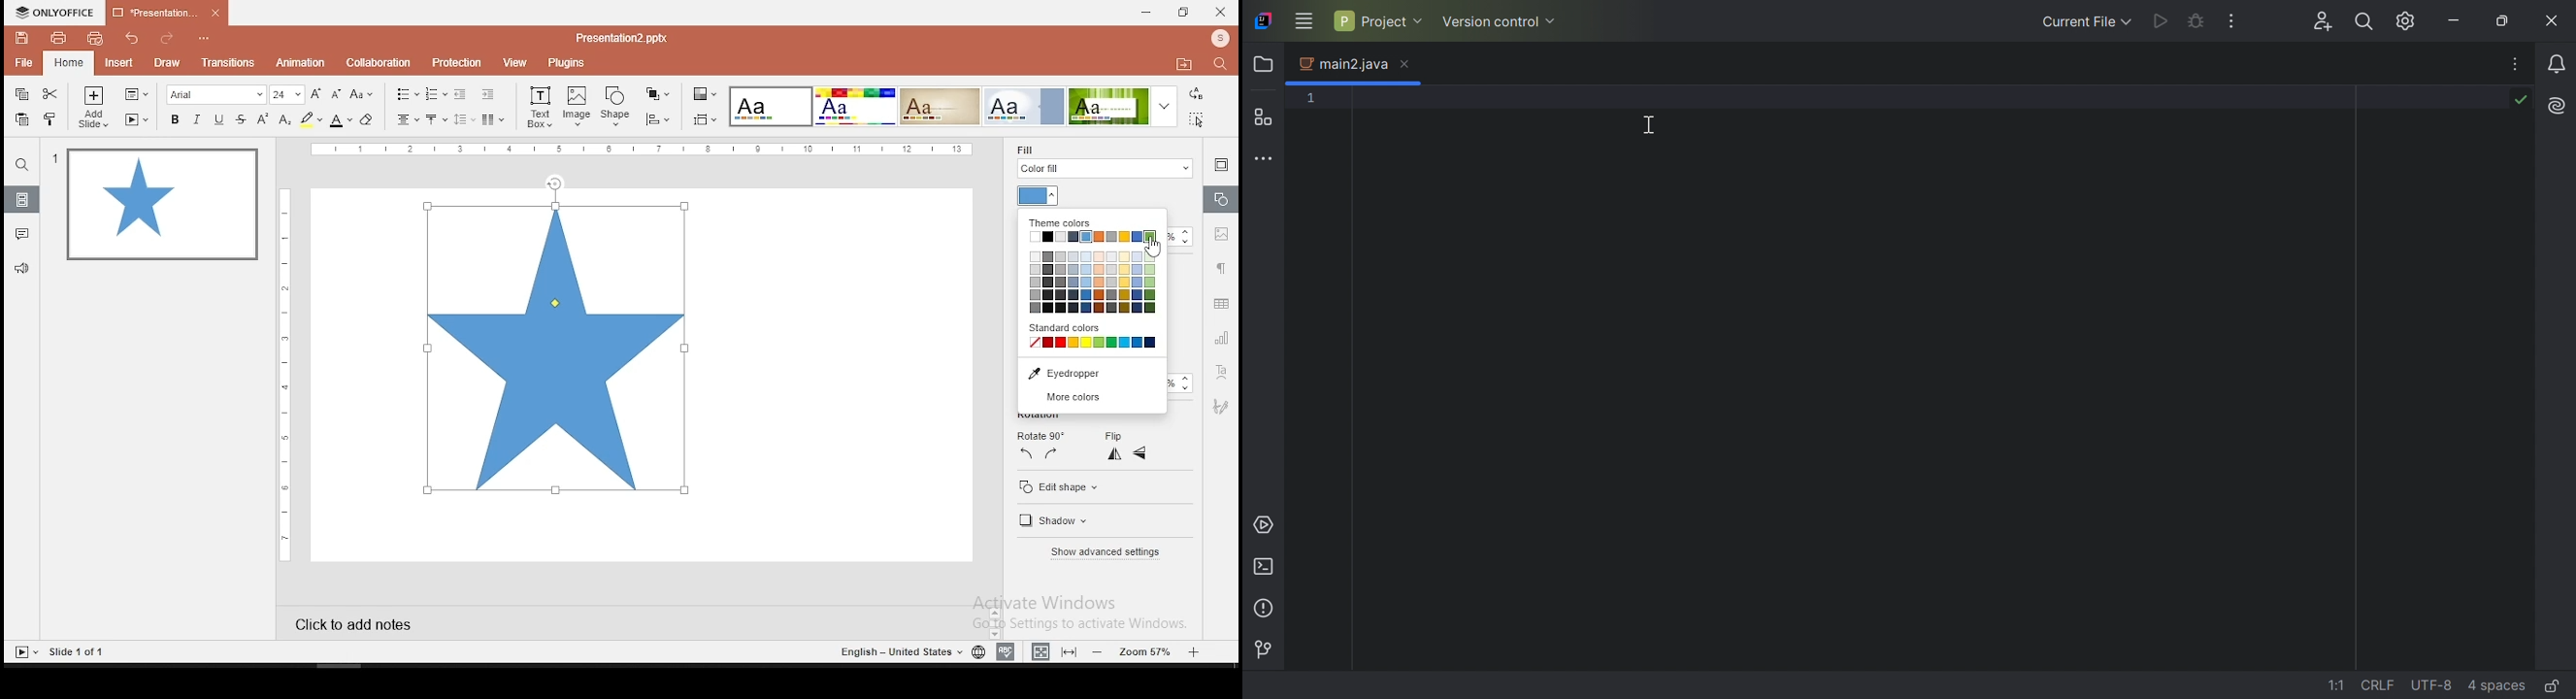 The height and width of the screenshot is (700, 2576). Describe the element at coordinates (1060, 223) in the screenshot. I see `theme colors` at that location.